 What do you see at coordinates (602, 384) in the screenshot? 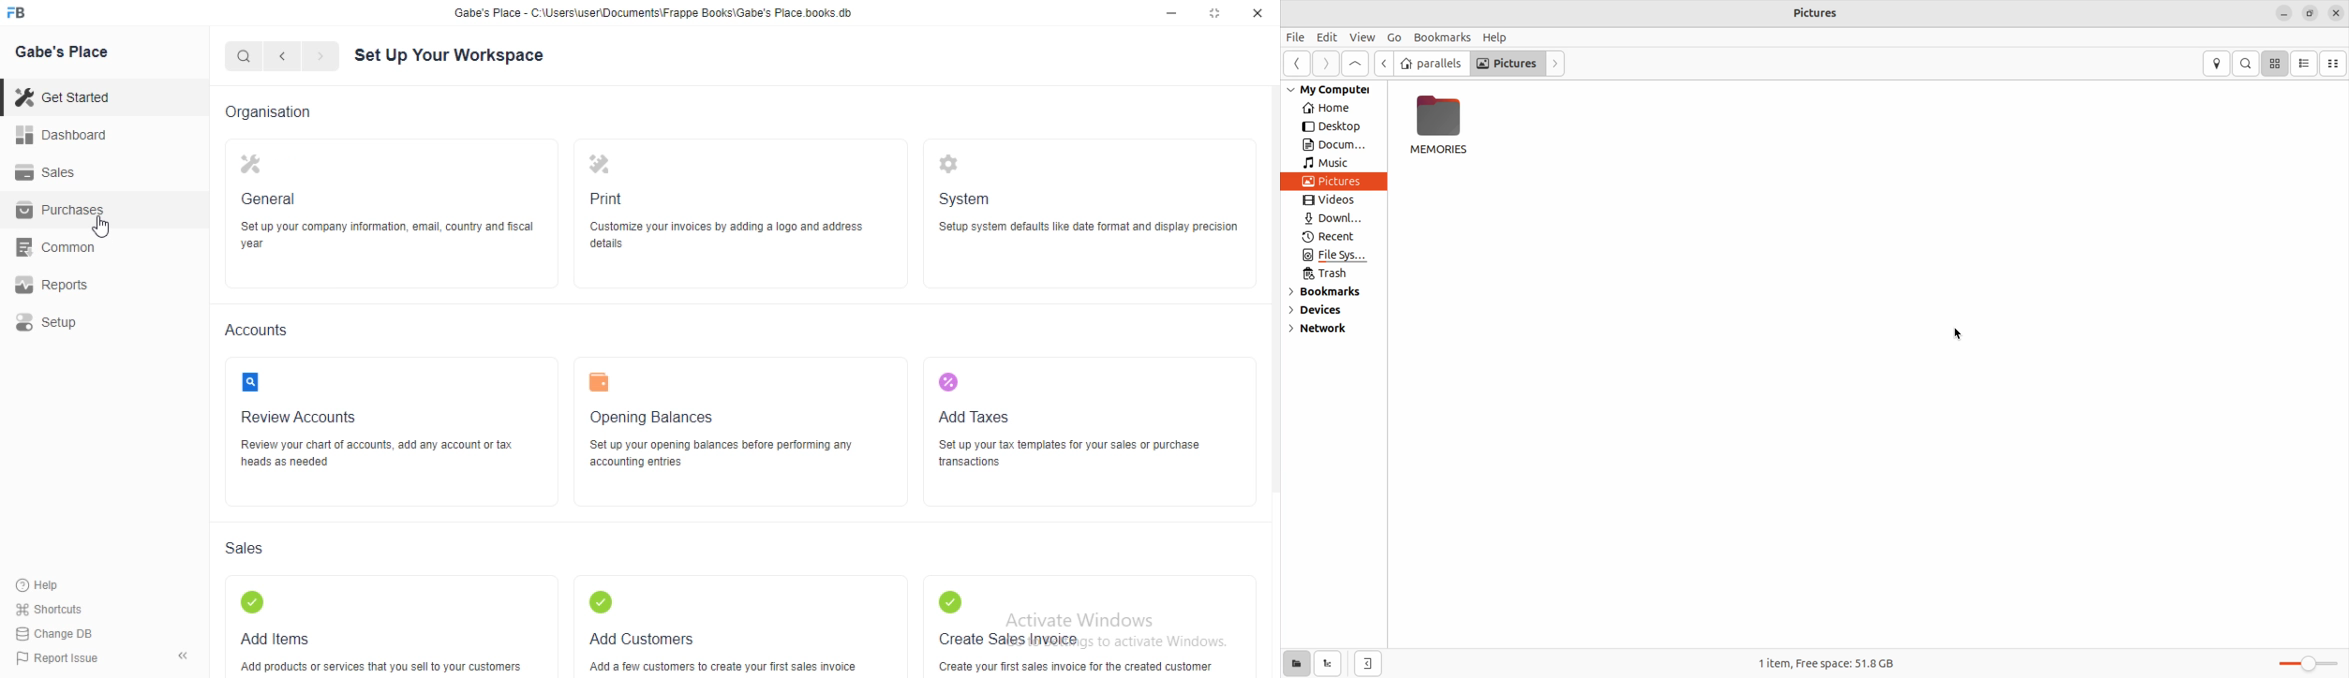
I see `icon` at bounding box center [602, 384].